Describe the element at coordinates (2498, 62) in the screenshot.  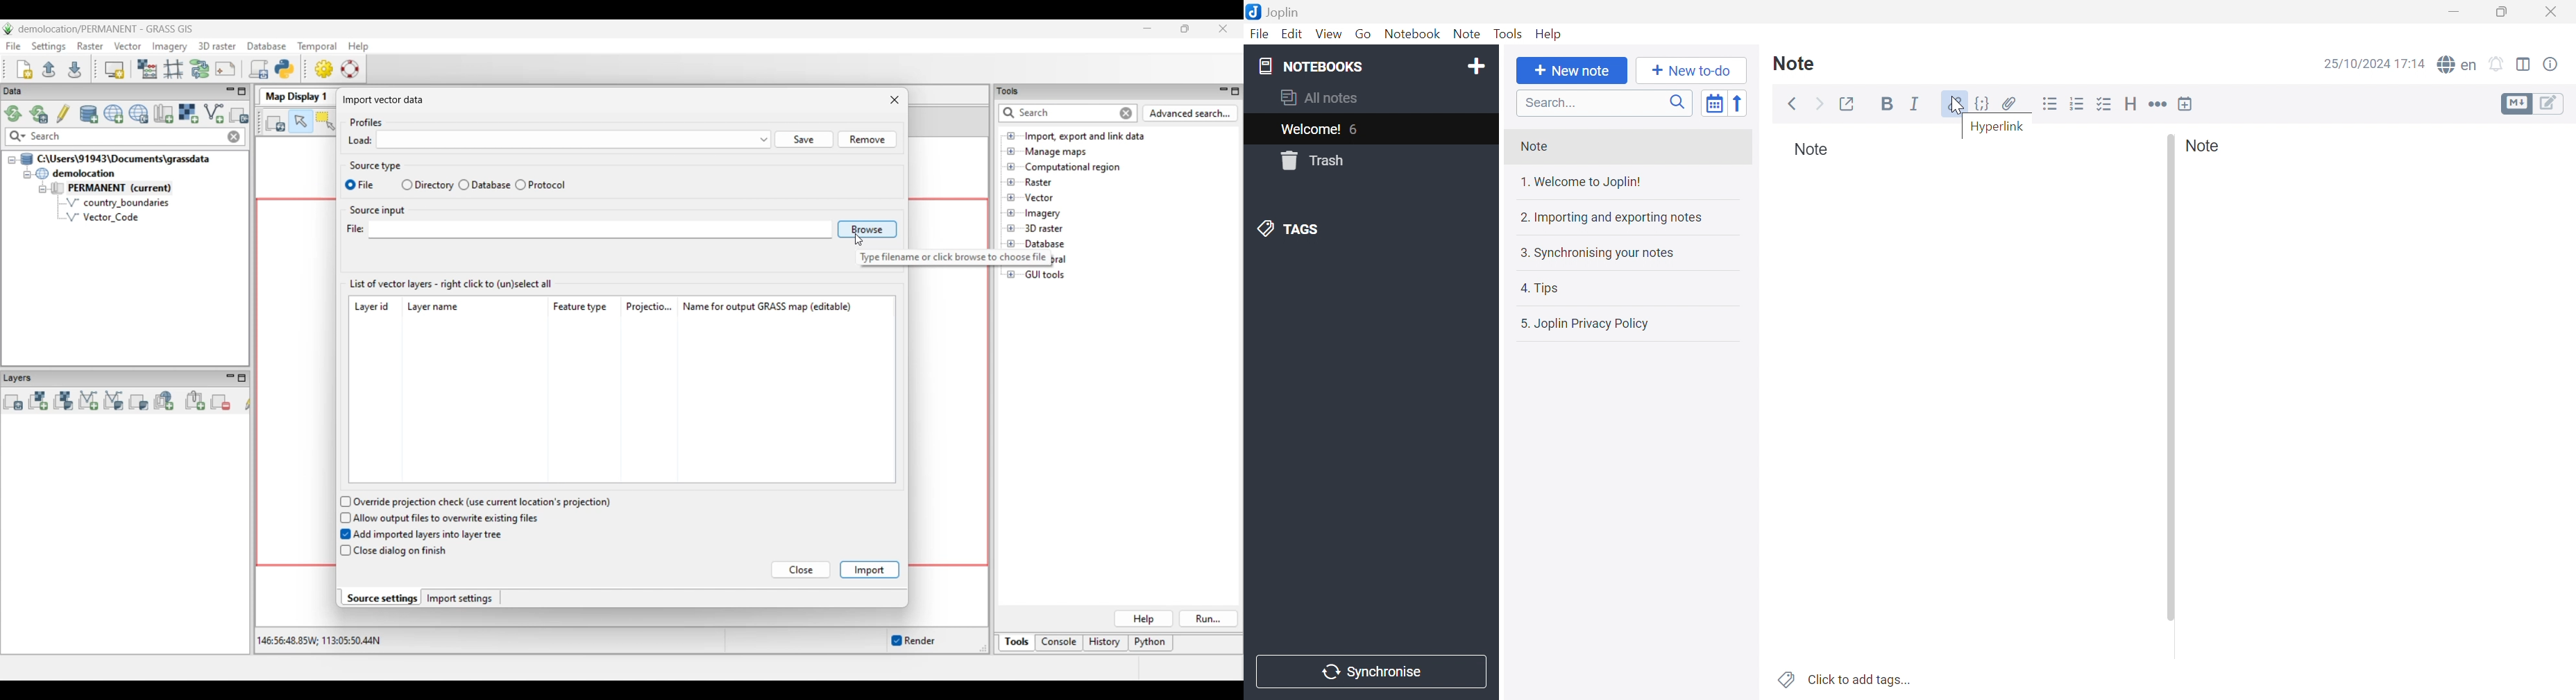
I see `Set alarm` at that location.